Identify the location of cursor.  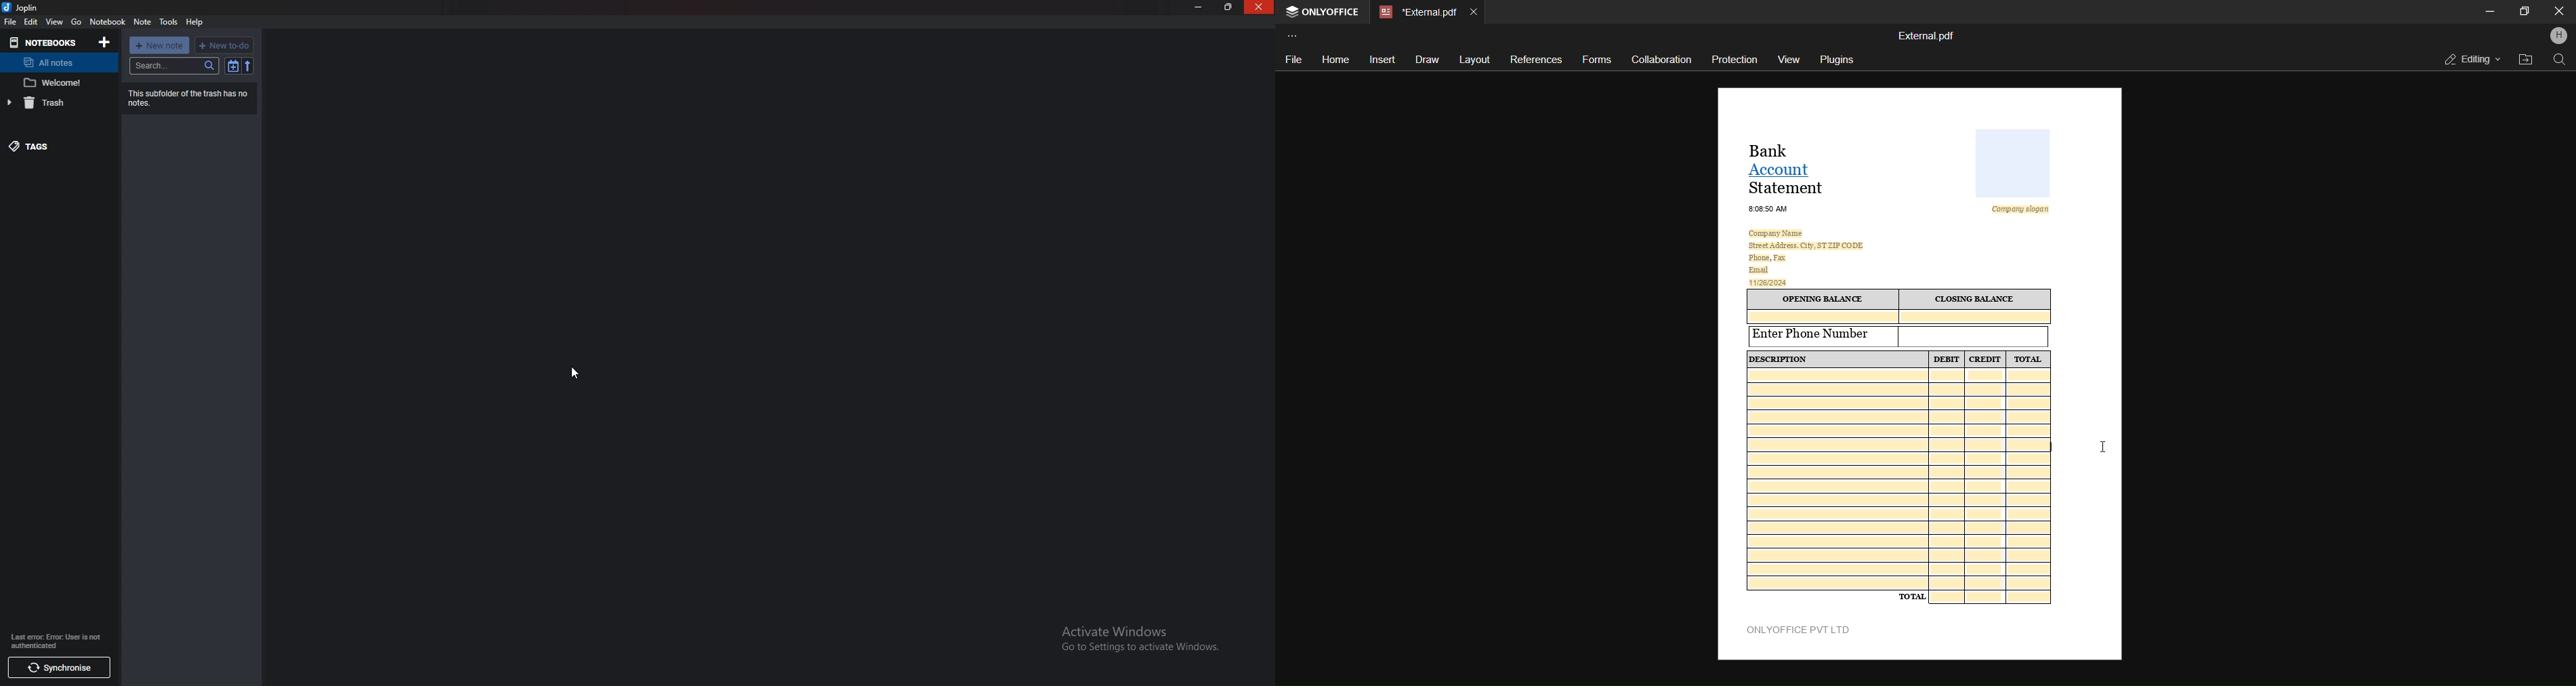
(571, 375).